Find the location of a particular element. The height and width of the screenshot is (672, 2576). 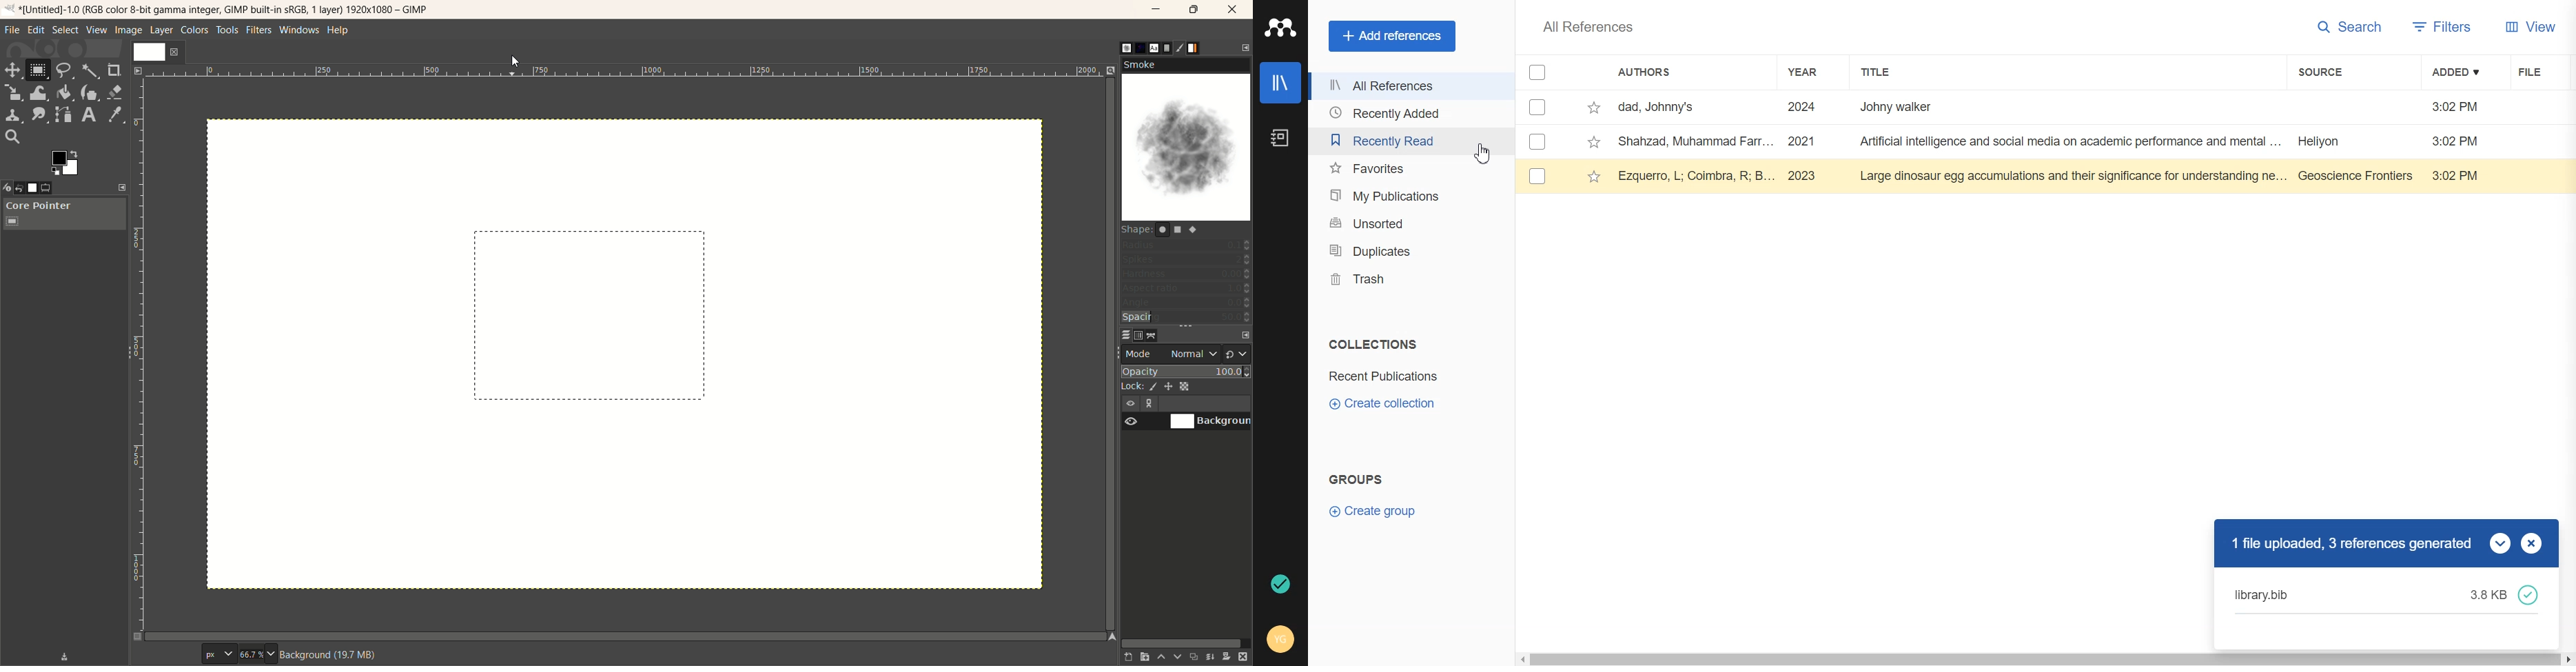

ink tool is located at coordinates (91, 93).